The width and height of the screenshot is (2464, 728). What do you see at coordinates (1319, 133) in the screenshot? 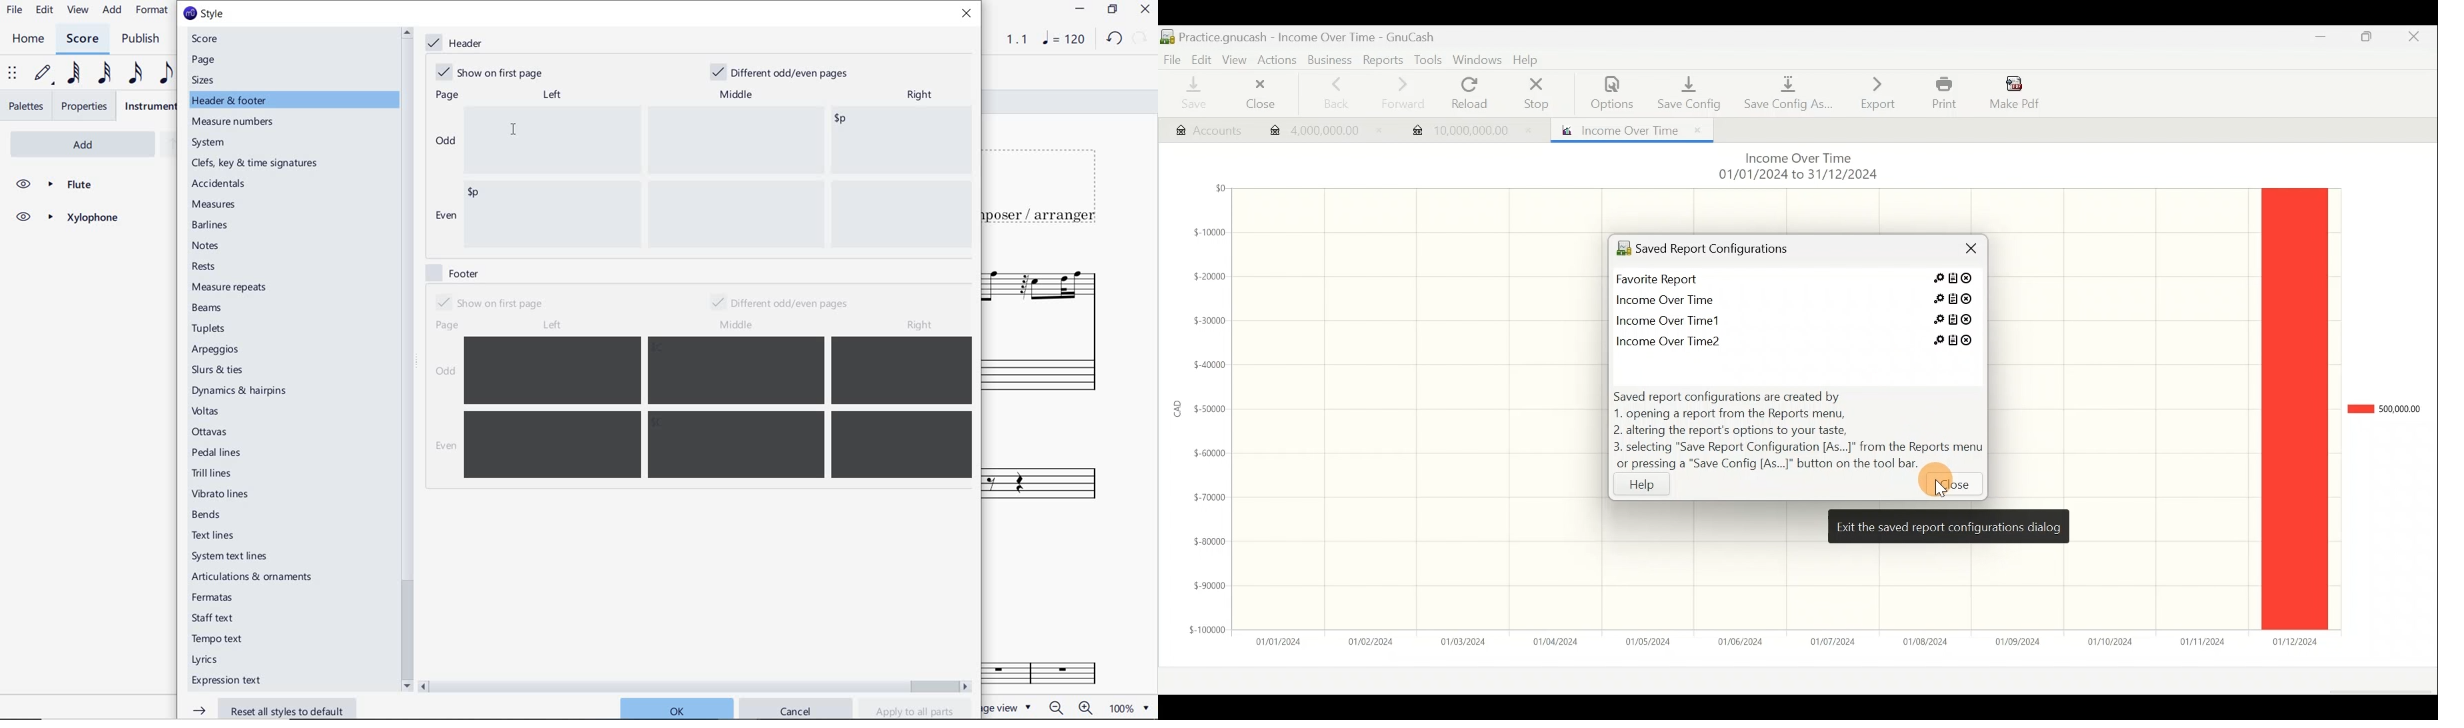
I see `Imported transaction 1` at bounding box center [1319, 133].